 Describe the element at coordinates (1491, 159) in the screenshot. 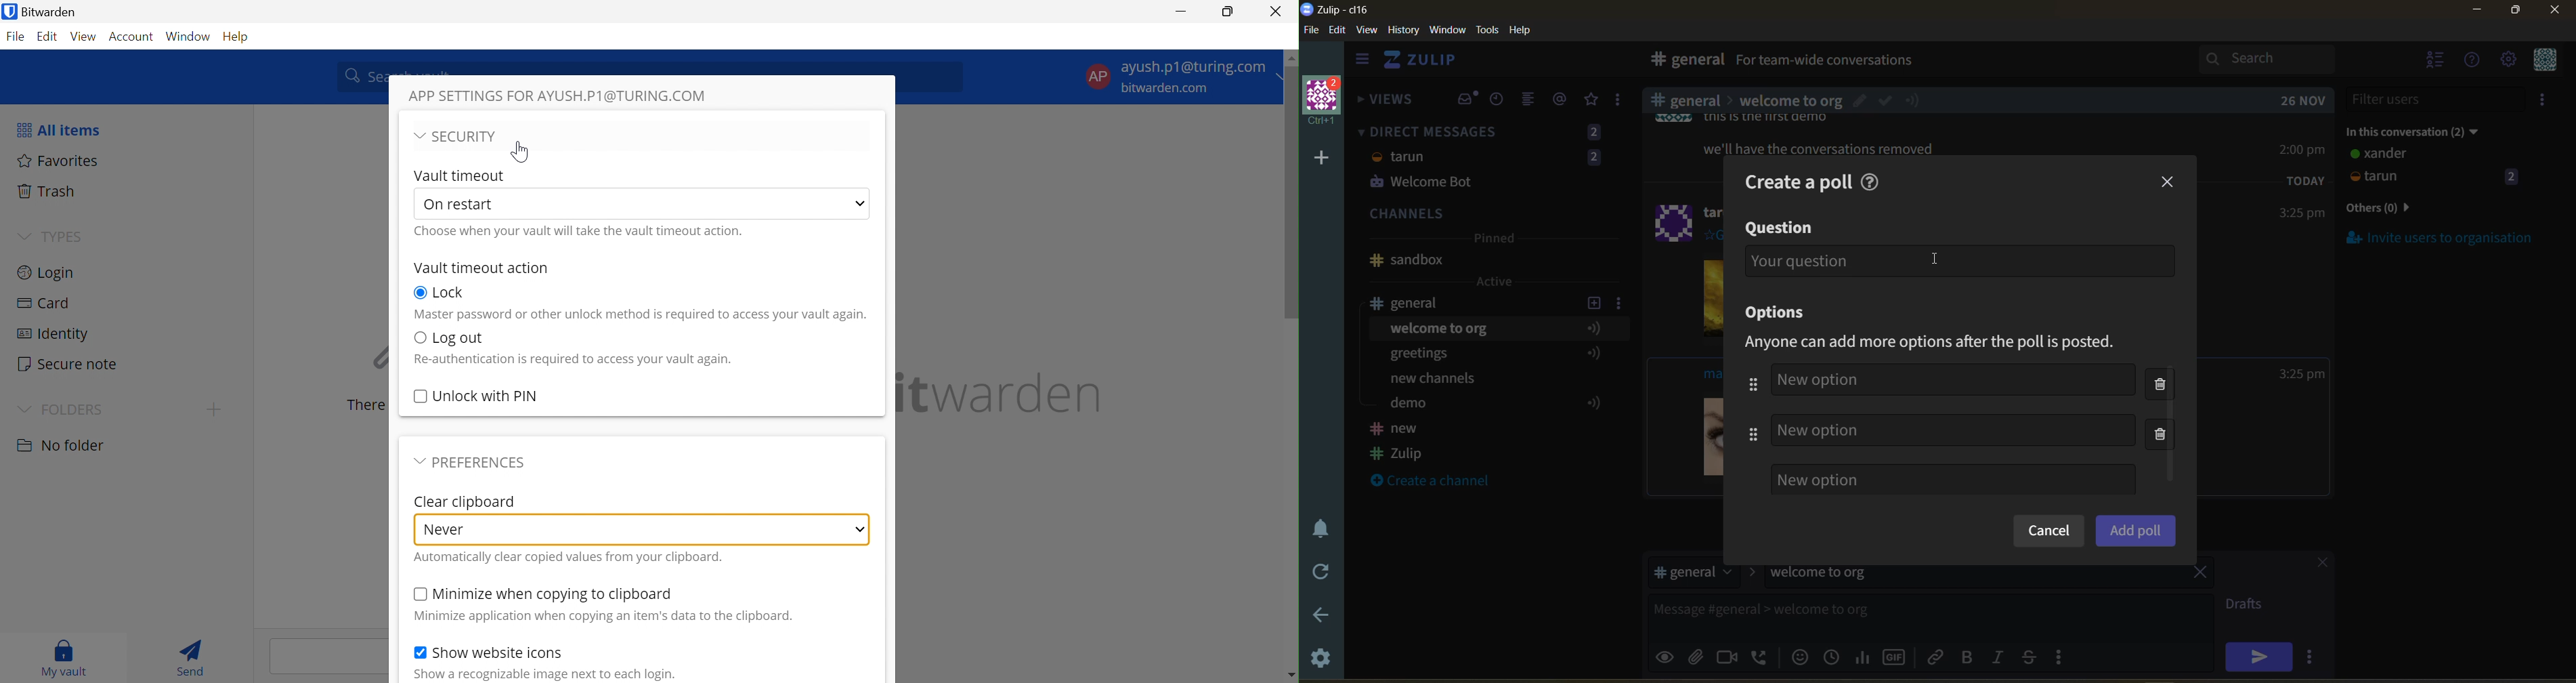

I see `direct messages` at that location.